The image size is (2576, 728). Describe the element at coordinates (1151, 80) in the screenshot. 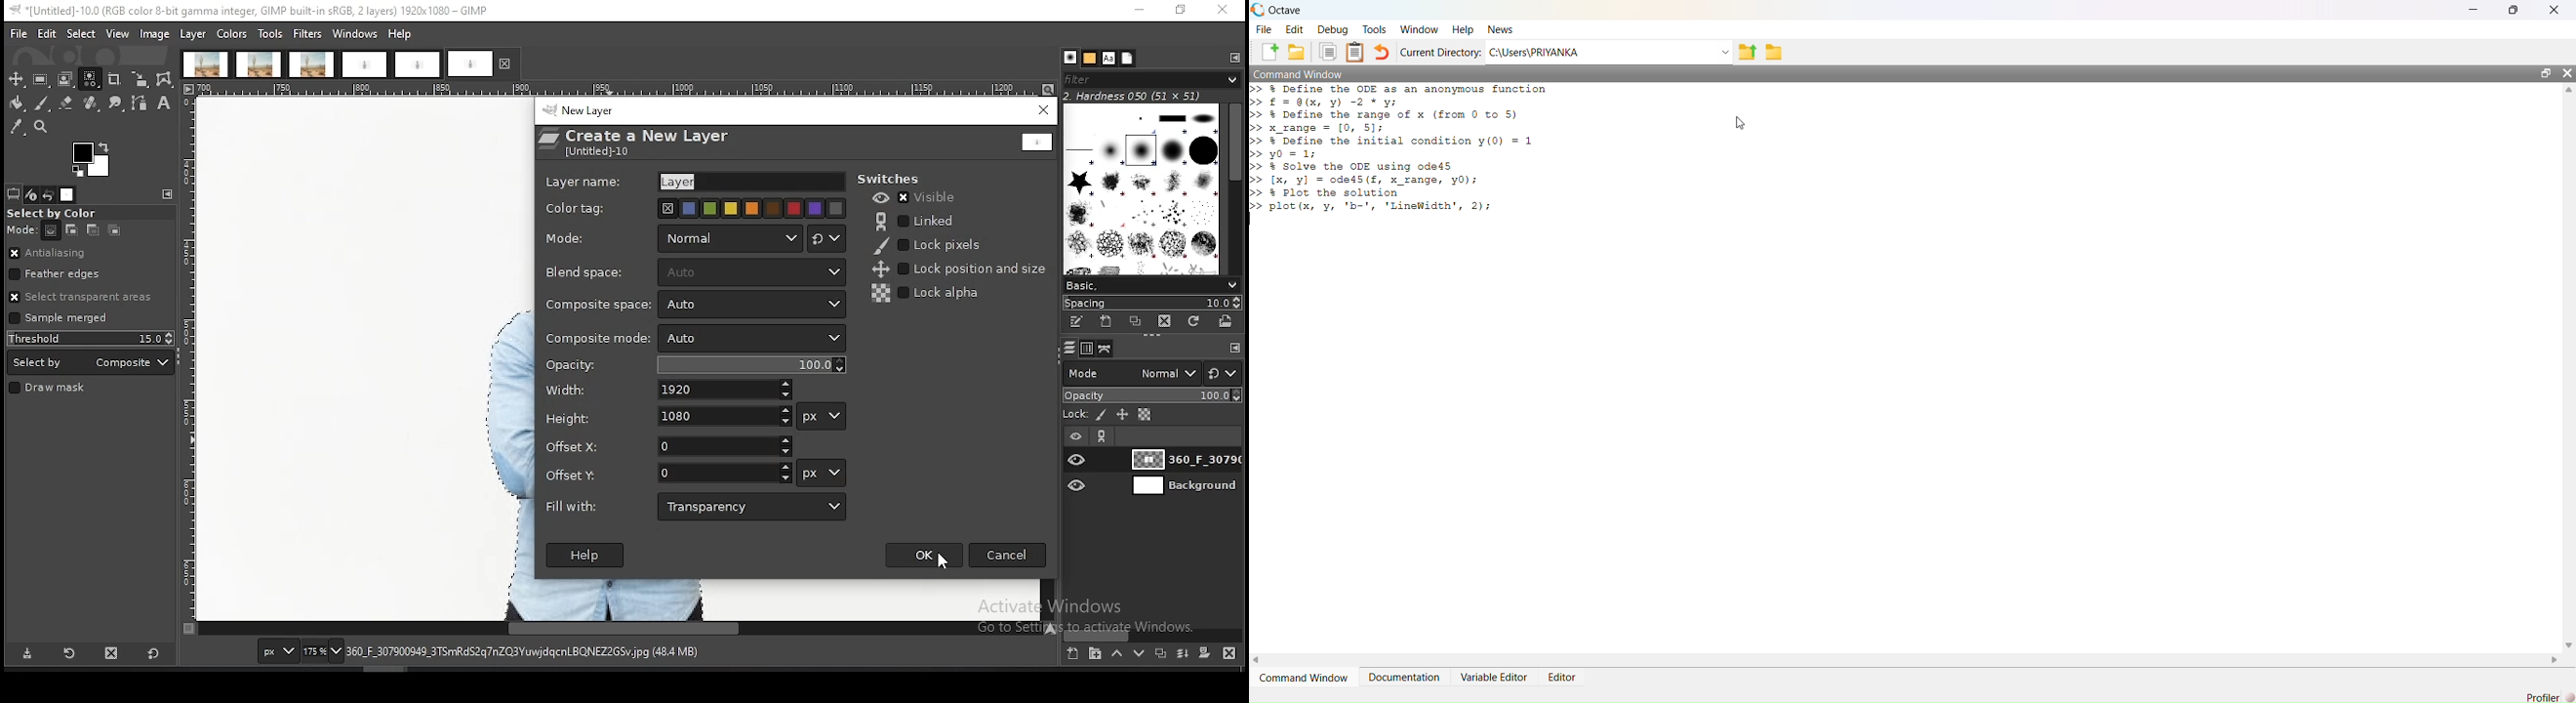

I see `filter brushes` at that location.